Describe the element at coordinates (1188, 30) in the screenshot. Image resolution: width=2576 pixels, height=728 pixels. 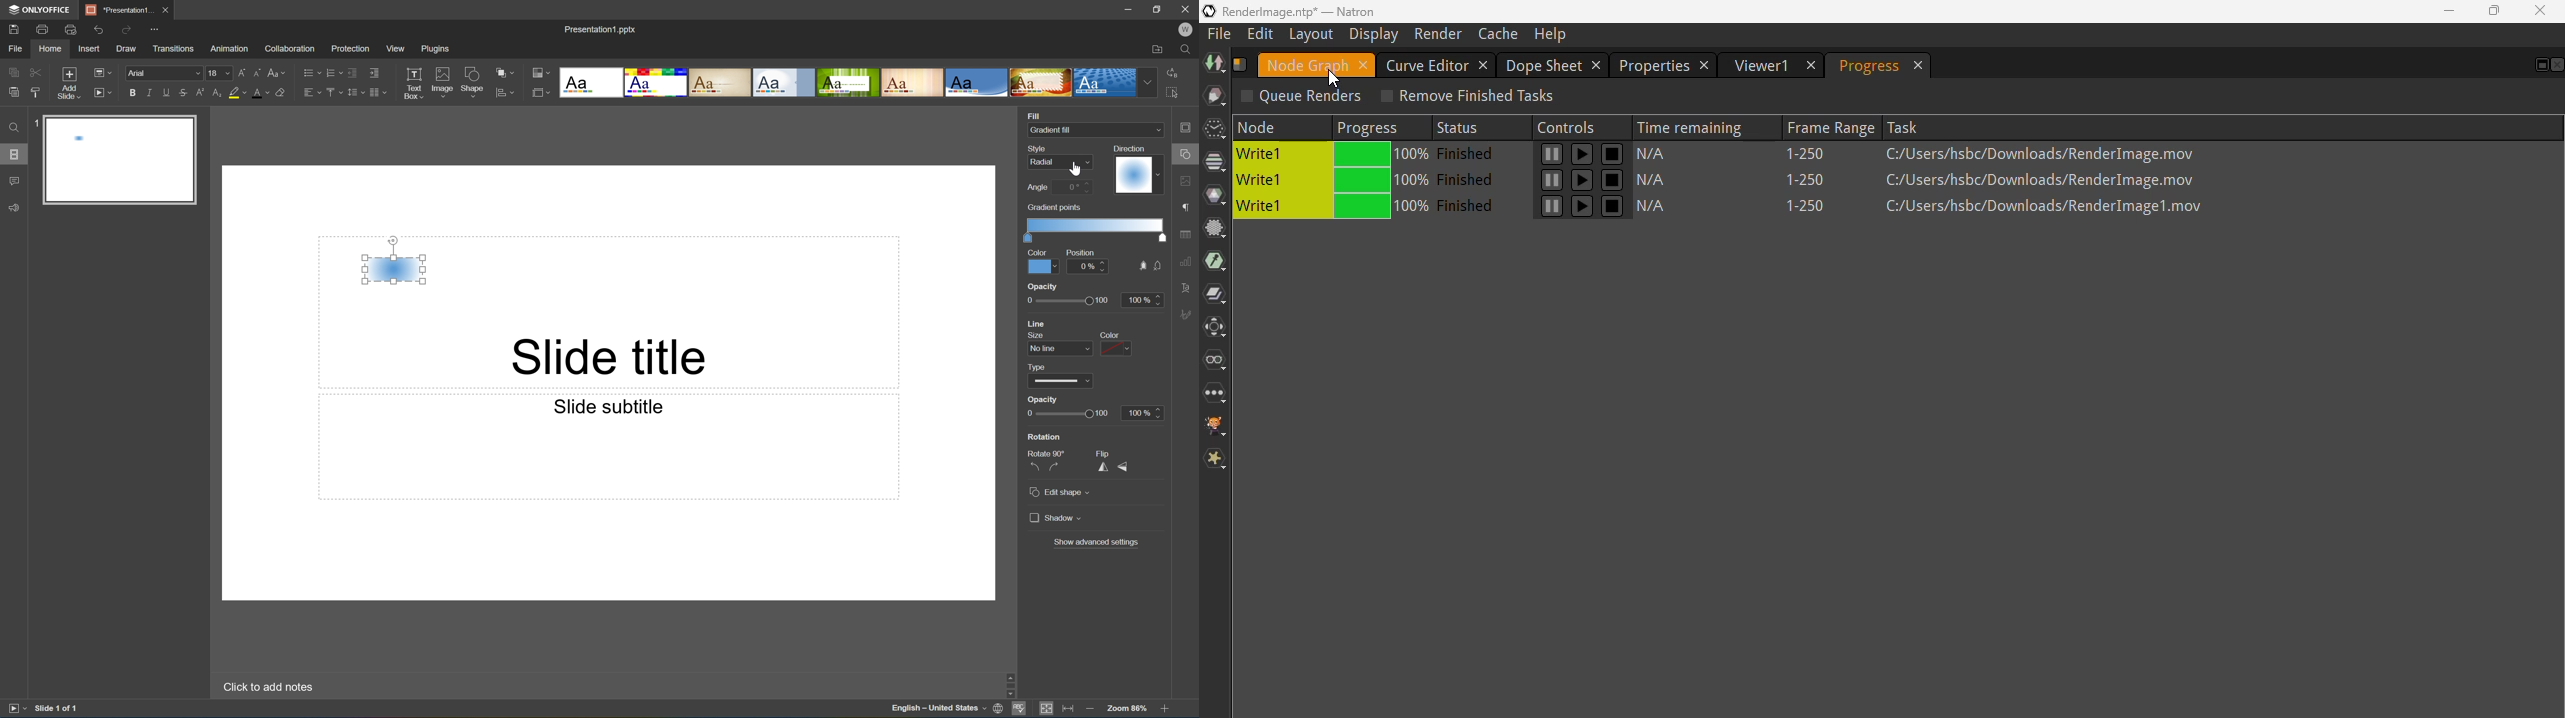
I see `W` at that location.